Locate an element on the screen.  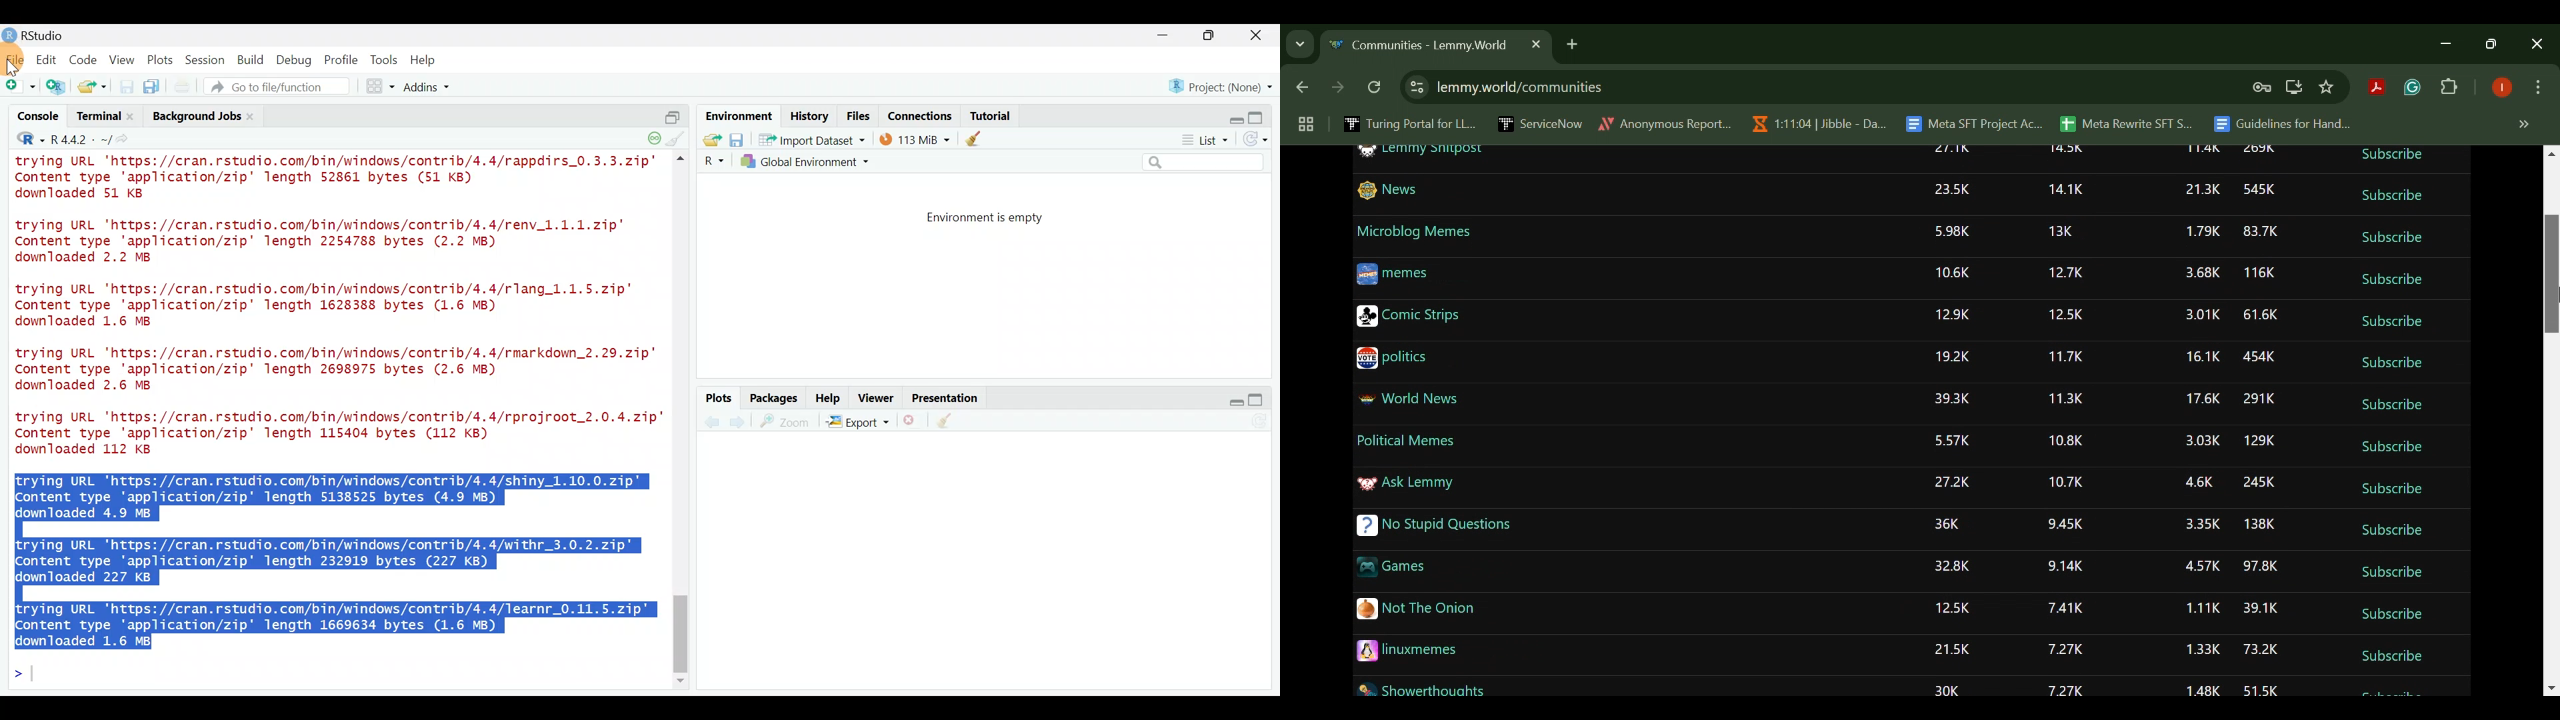
10.6K is located at coordinates (1951, 273).